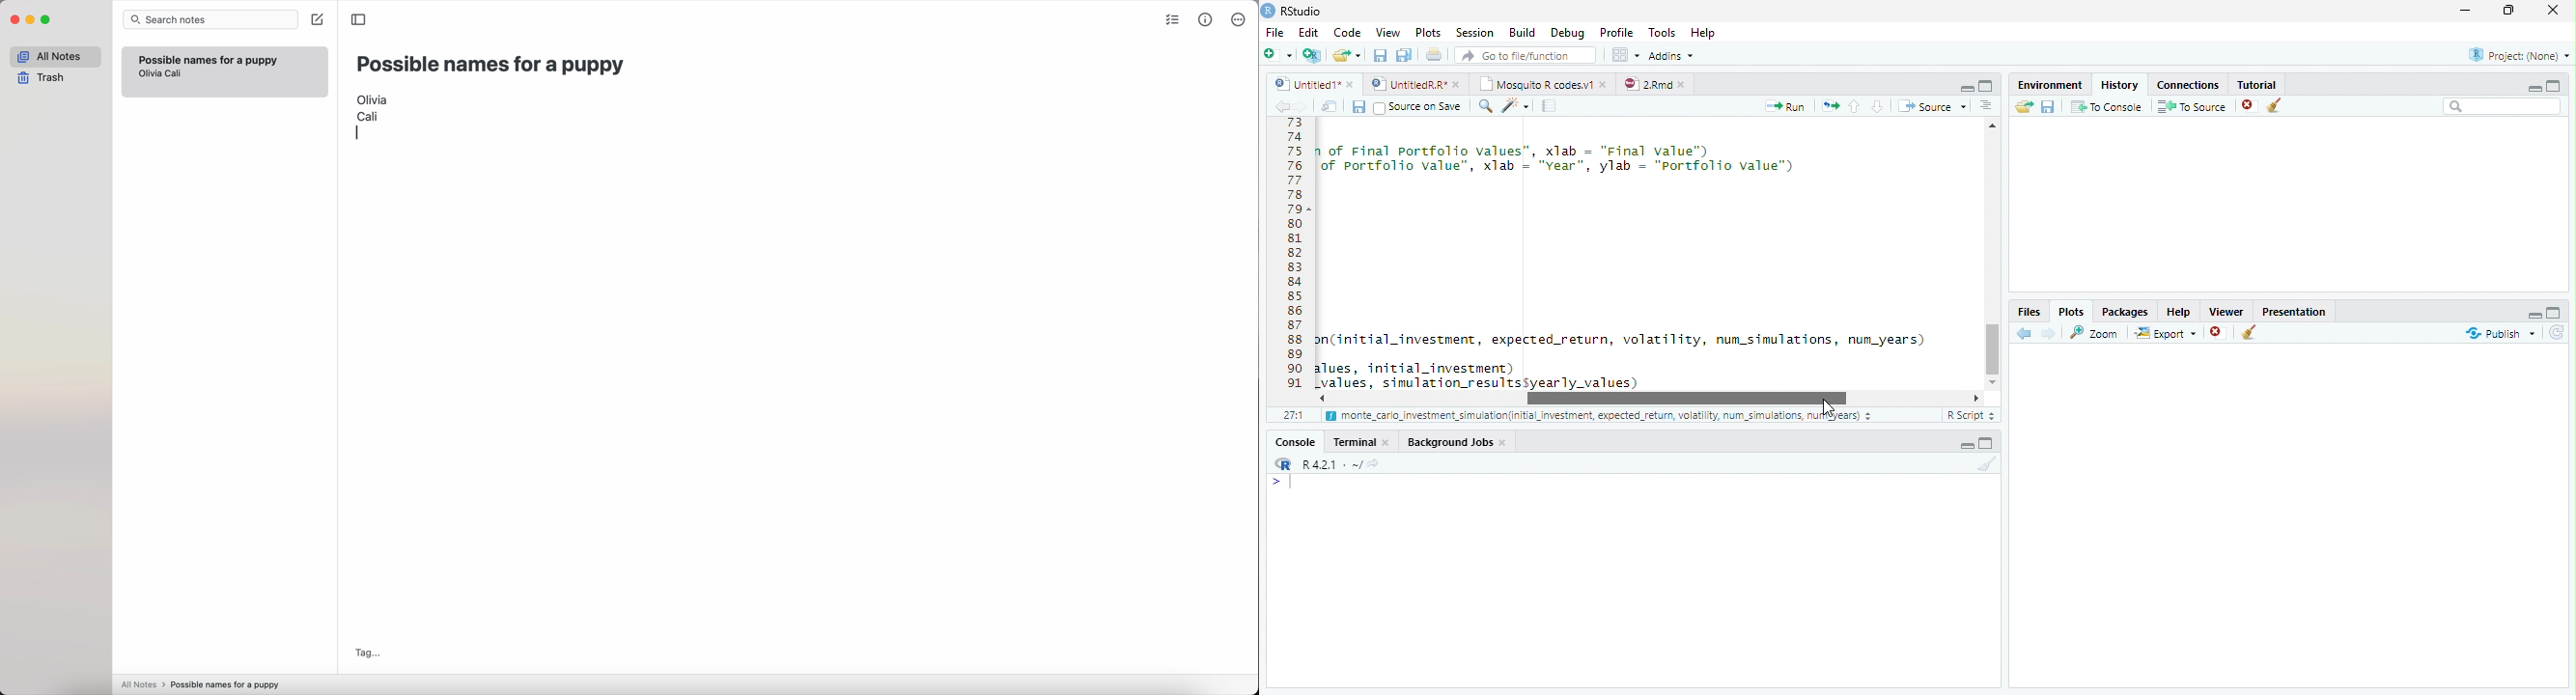 The height and width of the screenshot is (700, 2576). What do you see at coordinates (1292, 415) in the screenshot?
I see `1:1` at bounding box center [1292, 415].